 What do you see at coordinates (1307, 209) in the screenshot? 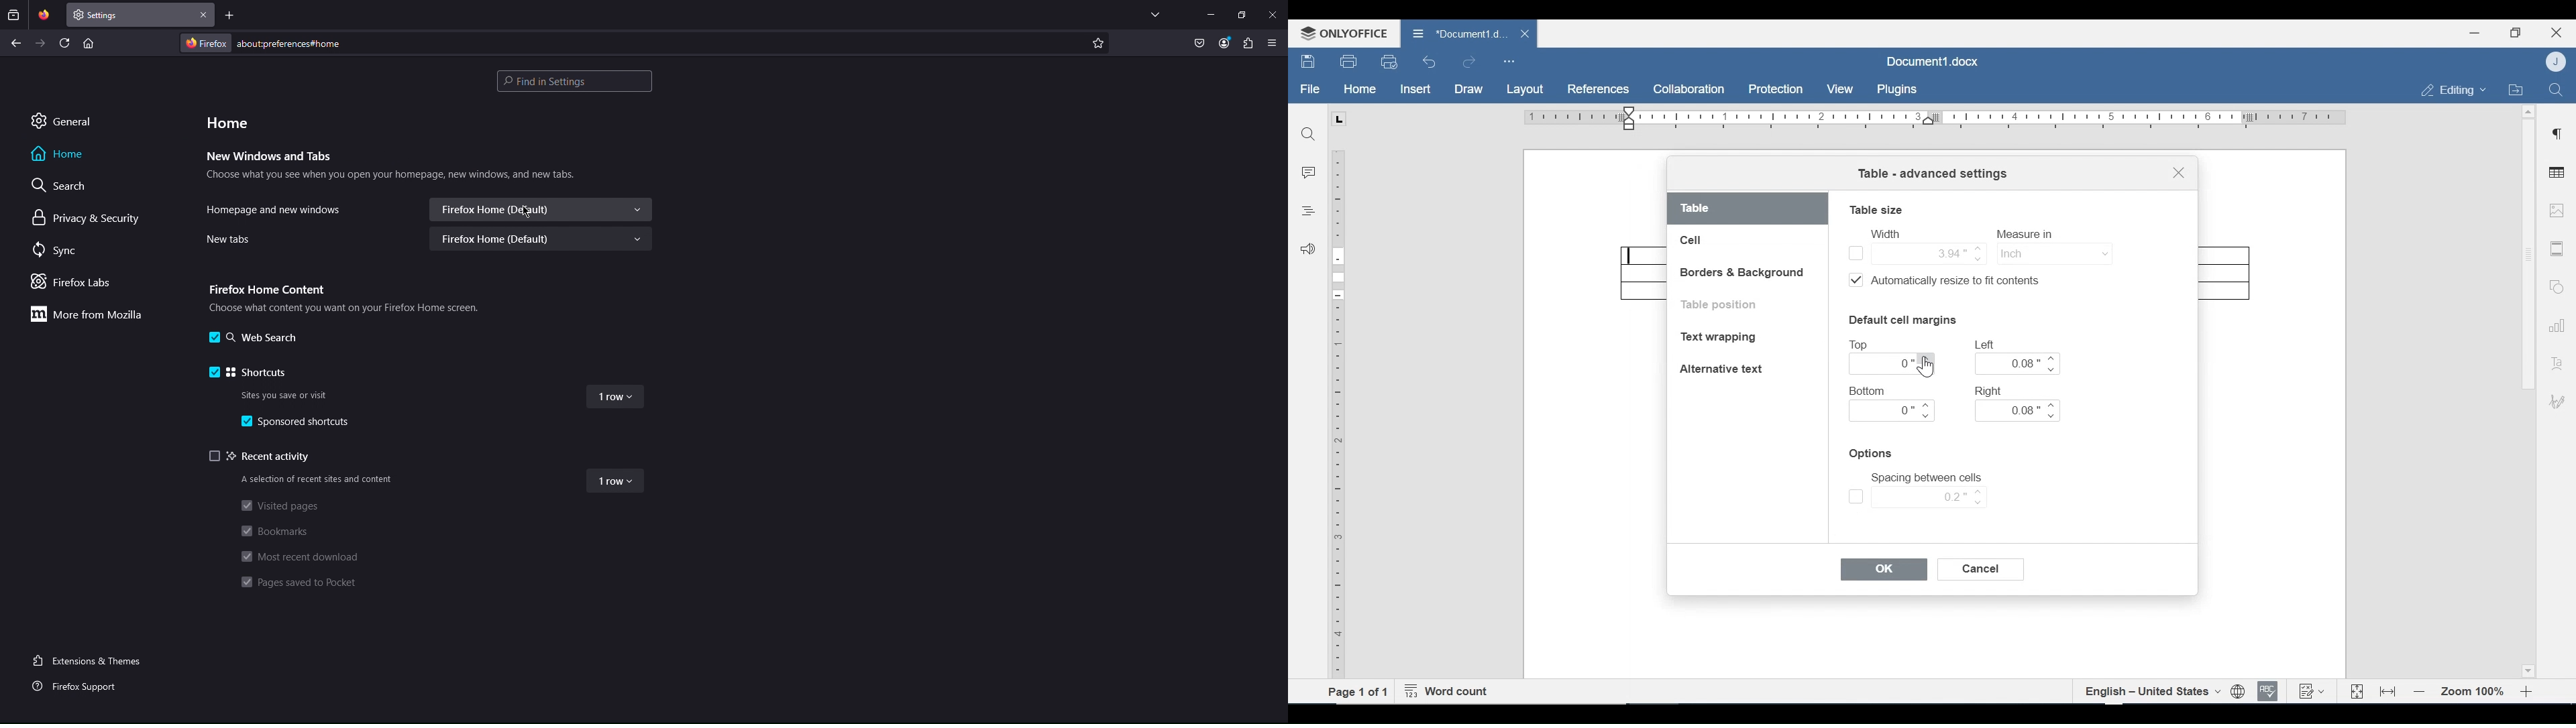
I see `Headings` at bounding box center [1307, 209].